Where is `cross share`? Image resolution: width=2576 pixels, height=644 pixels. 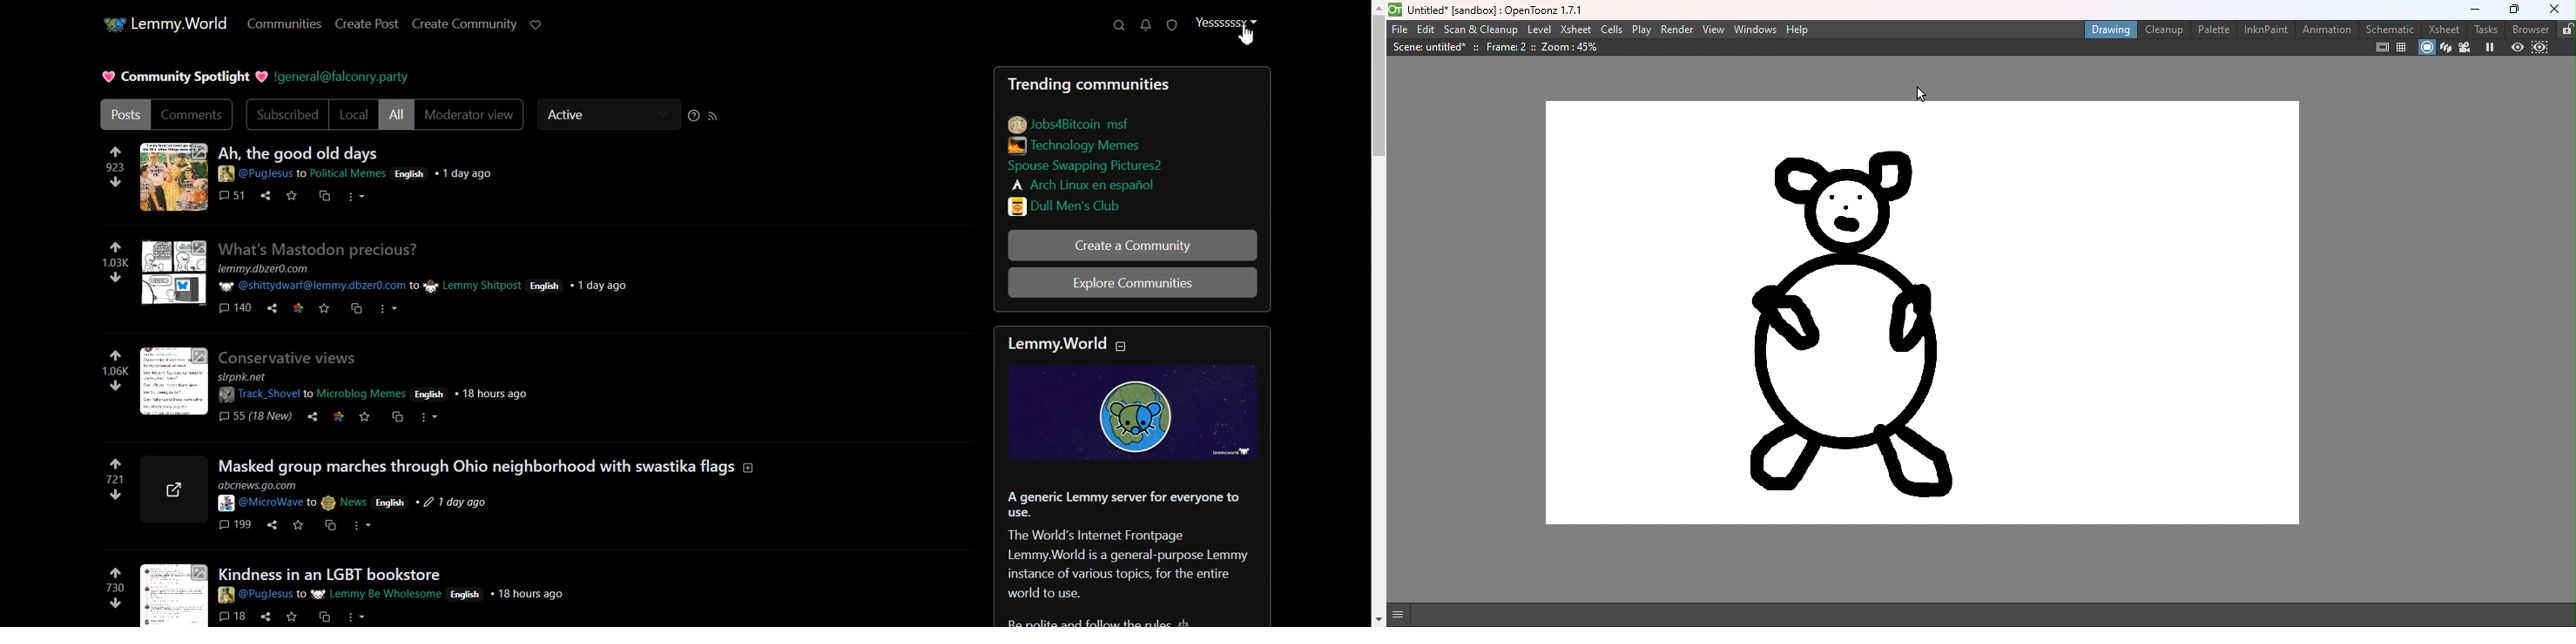
cross share is located at coordinates (325, 195).